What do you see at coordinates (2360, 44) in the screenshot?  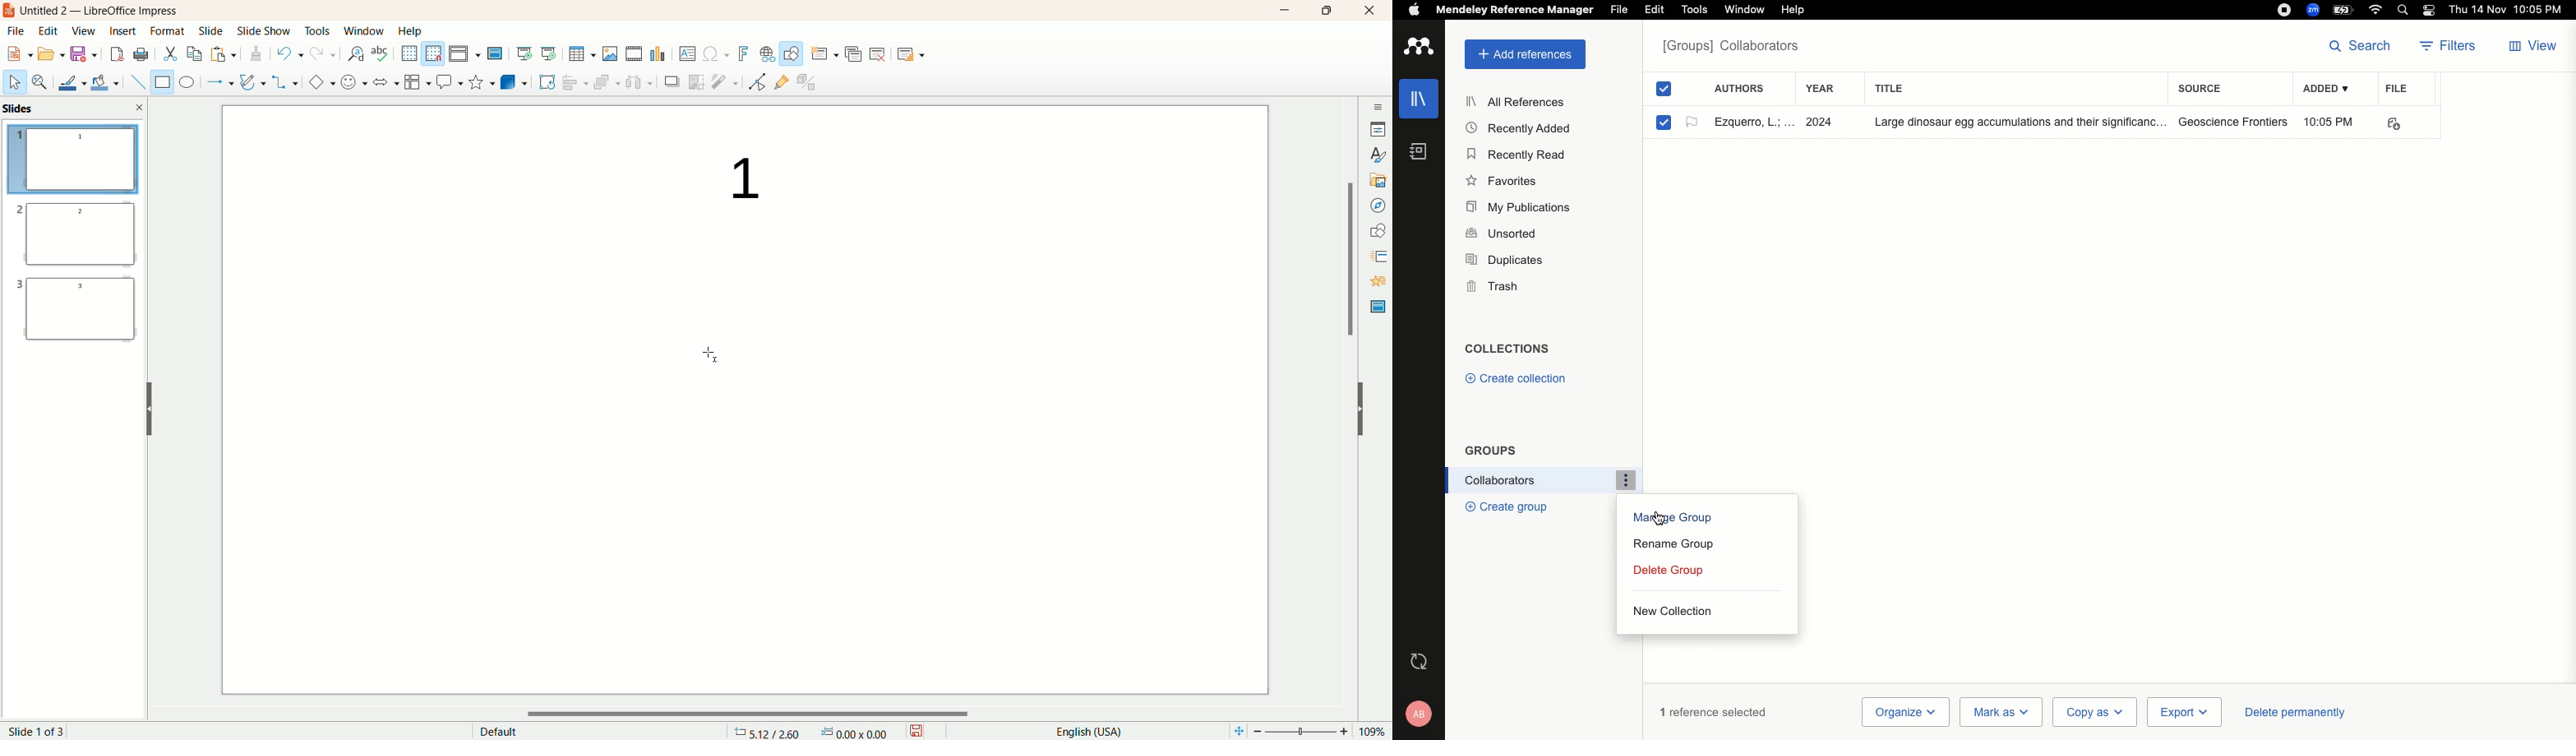 I see `Search` at bounding box center [2360, 44].